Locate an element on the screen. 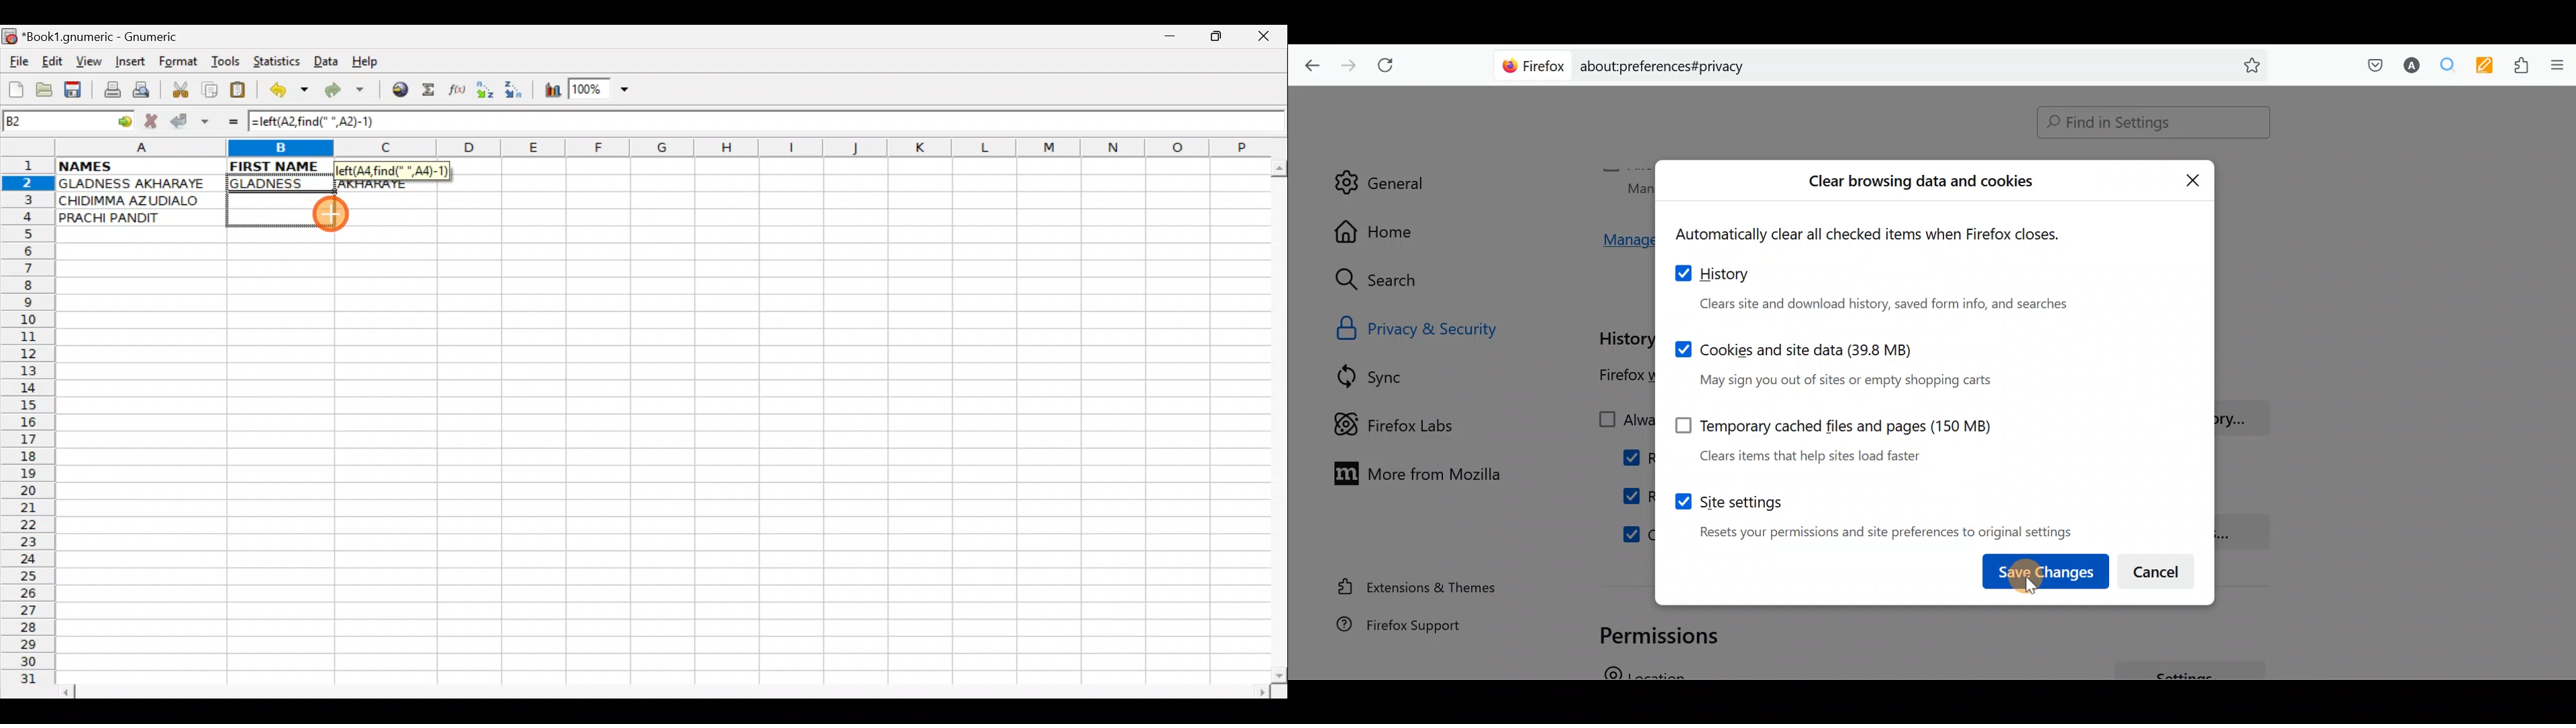 Image resolution: width=2576 pixels, height=728 pixels. Multi keywords highlighter is located at coordinates (2481, 67).